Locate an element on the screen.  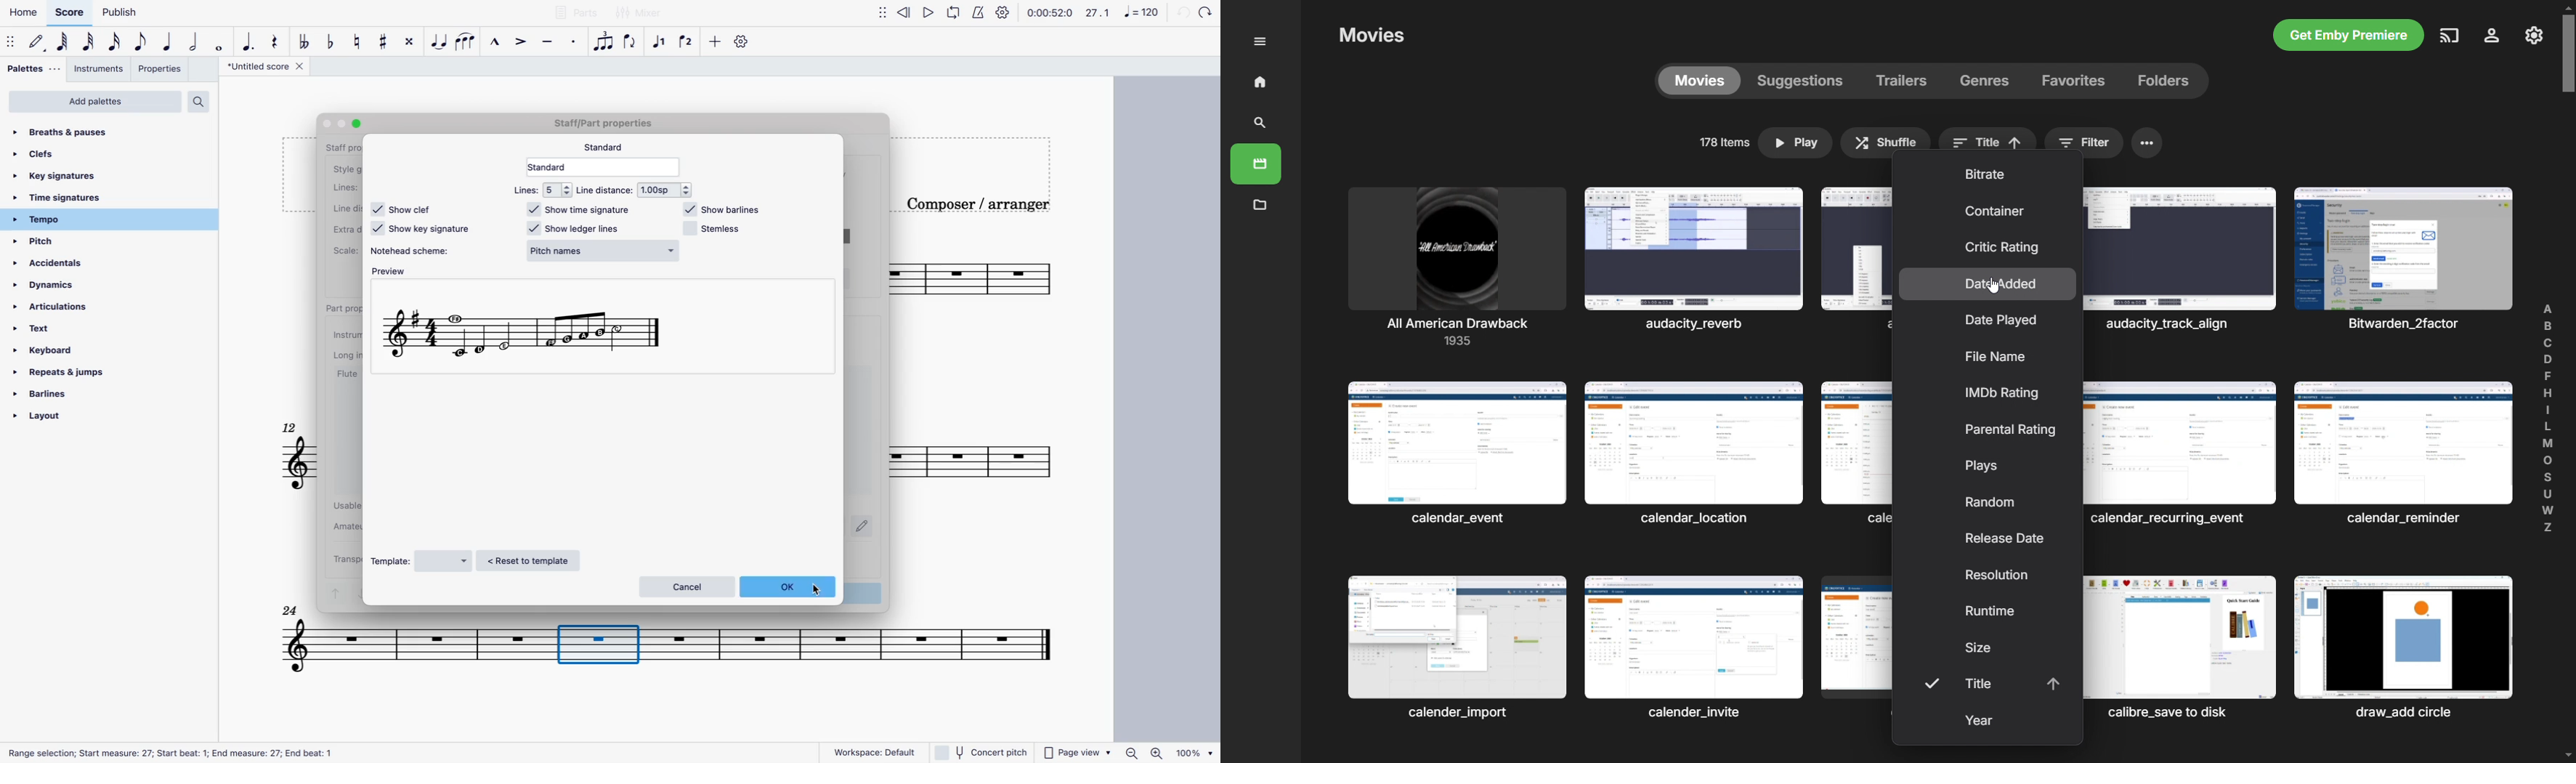
metadata manager is located at coordinates (1261, 204).